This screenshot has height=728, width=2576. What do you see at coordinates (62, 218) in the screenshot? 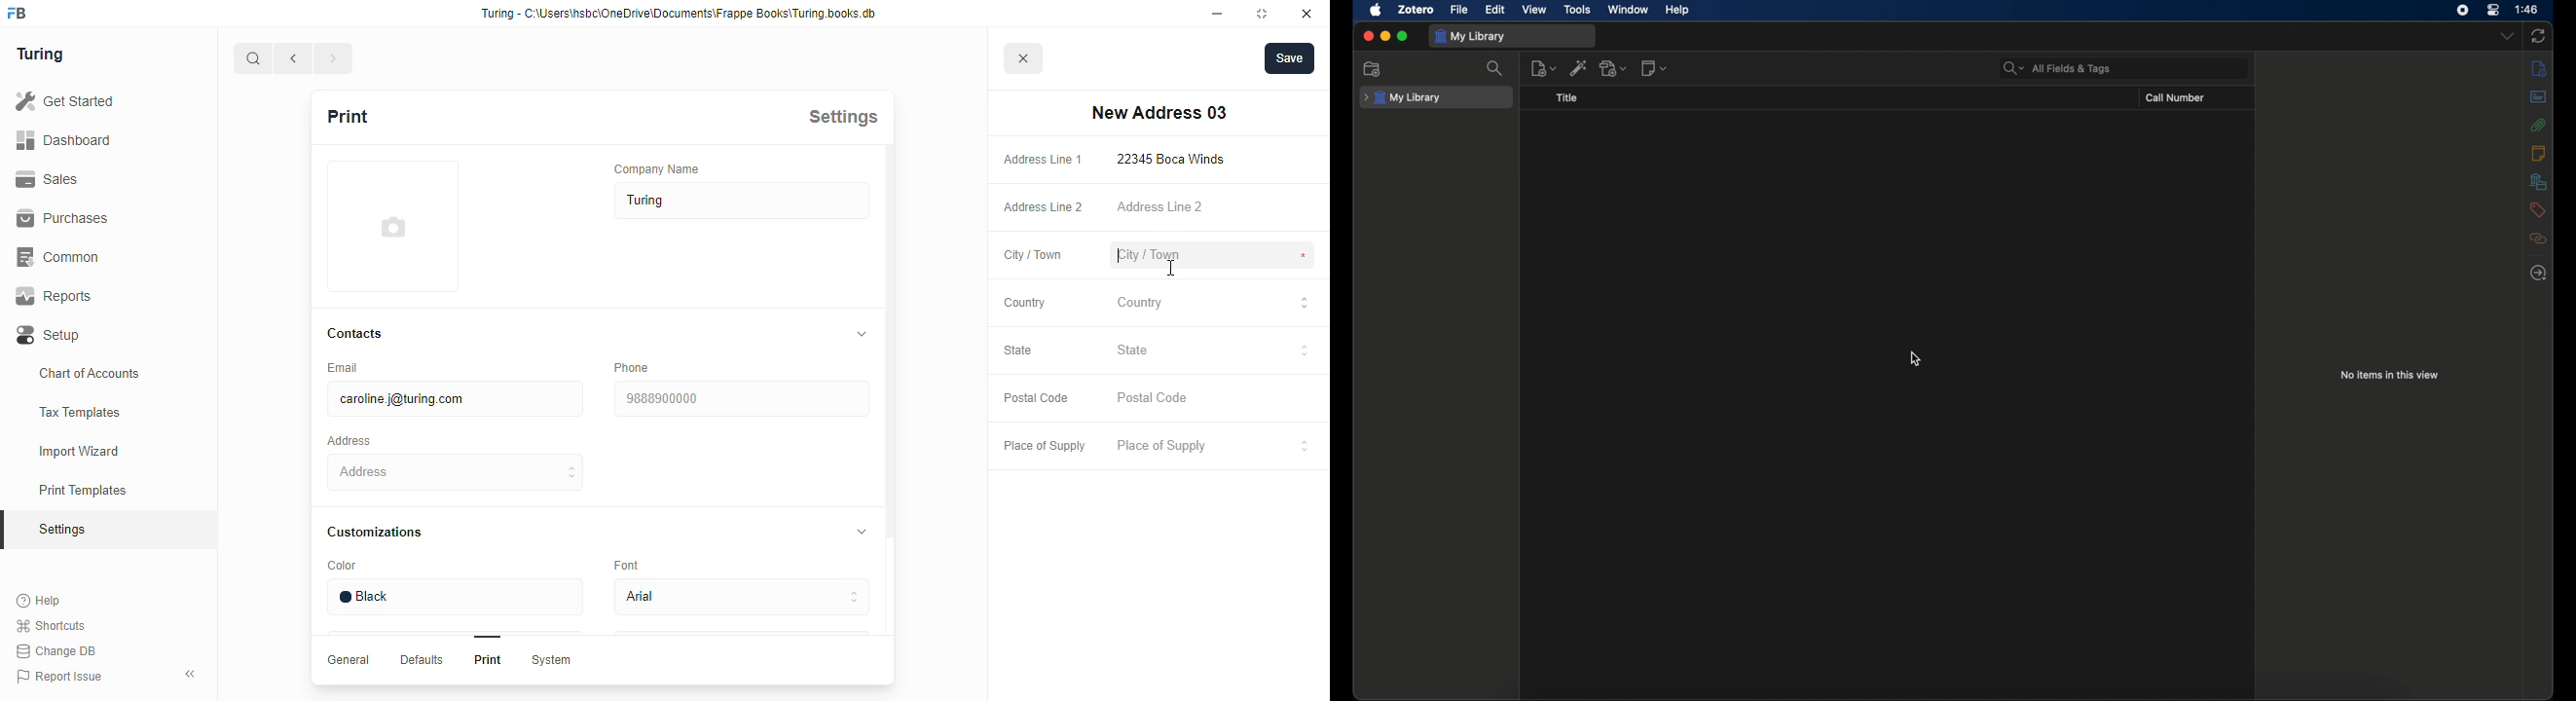
I see `purchases` at bounding box center [62, 218].